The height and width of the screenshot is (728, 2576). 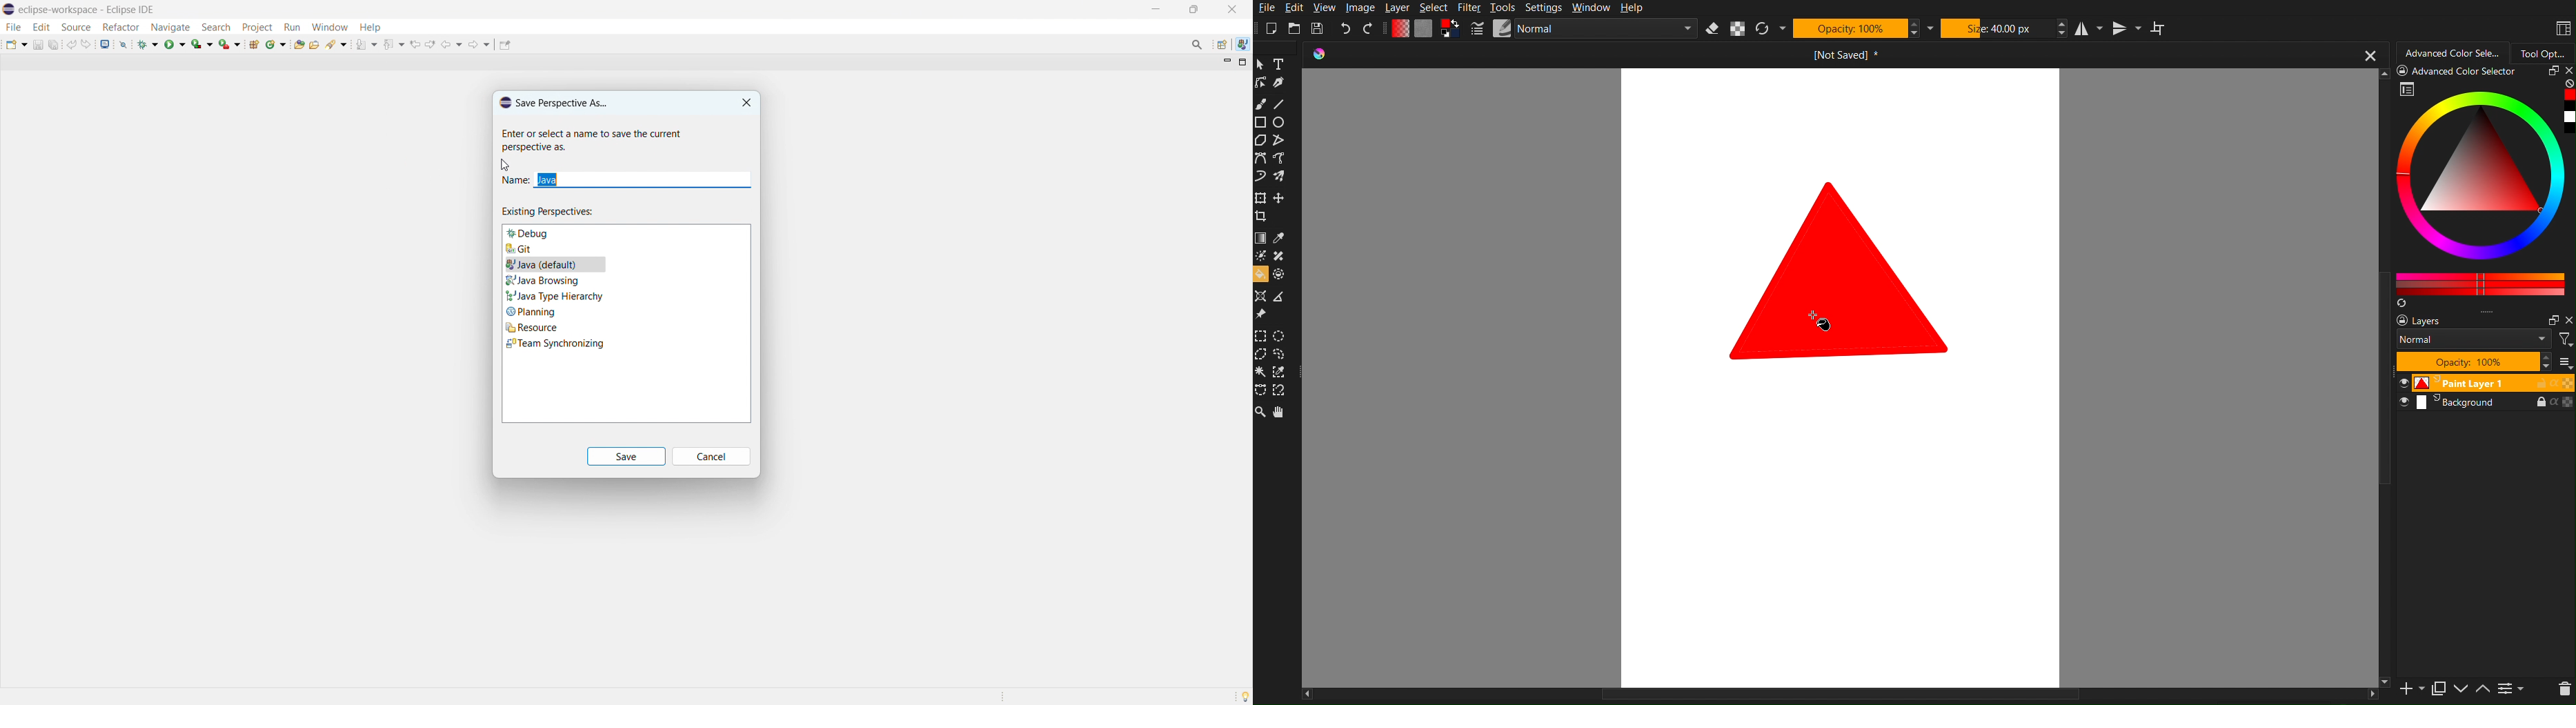 What do you see at coordinates (2486, 690) in the screenshot?
I see `move layer up` at bounding box center [2486, 690].